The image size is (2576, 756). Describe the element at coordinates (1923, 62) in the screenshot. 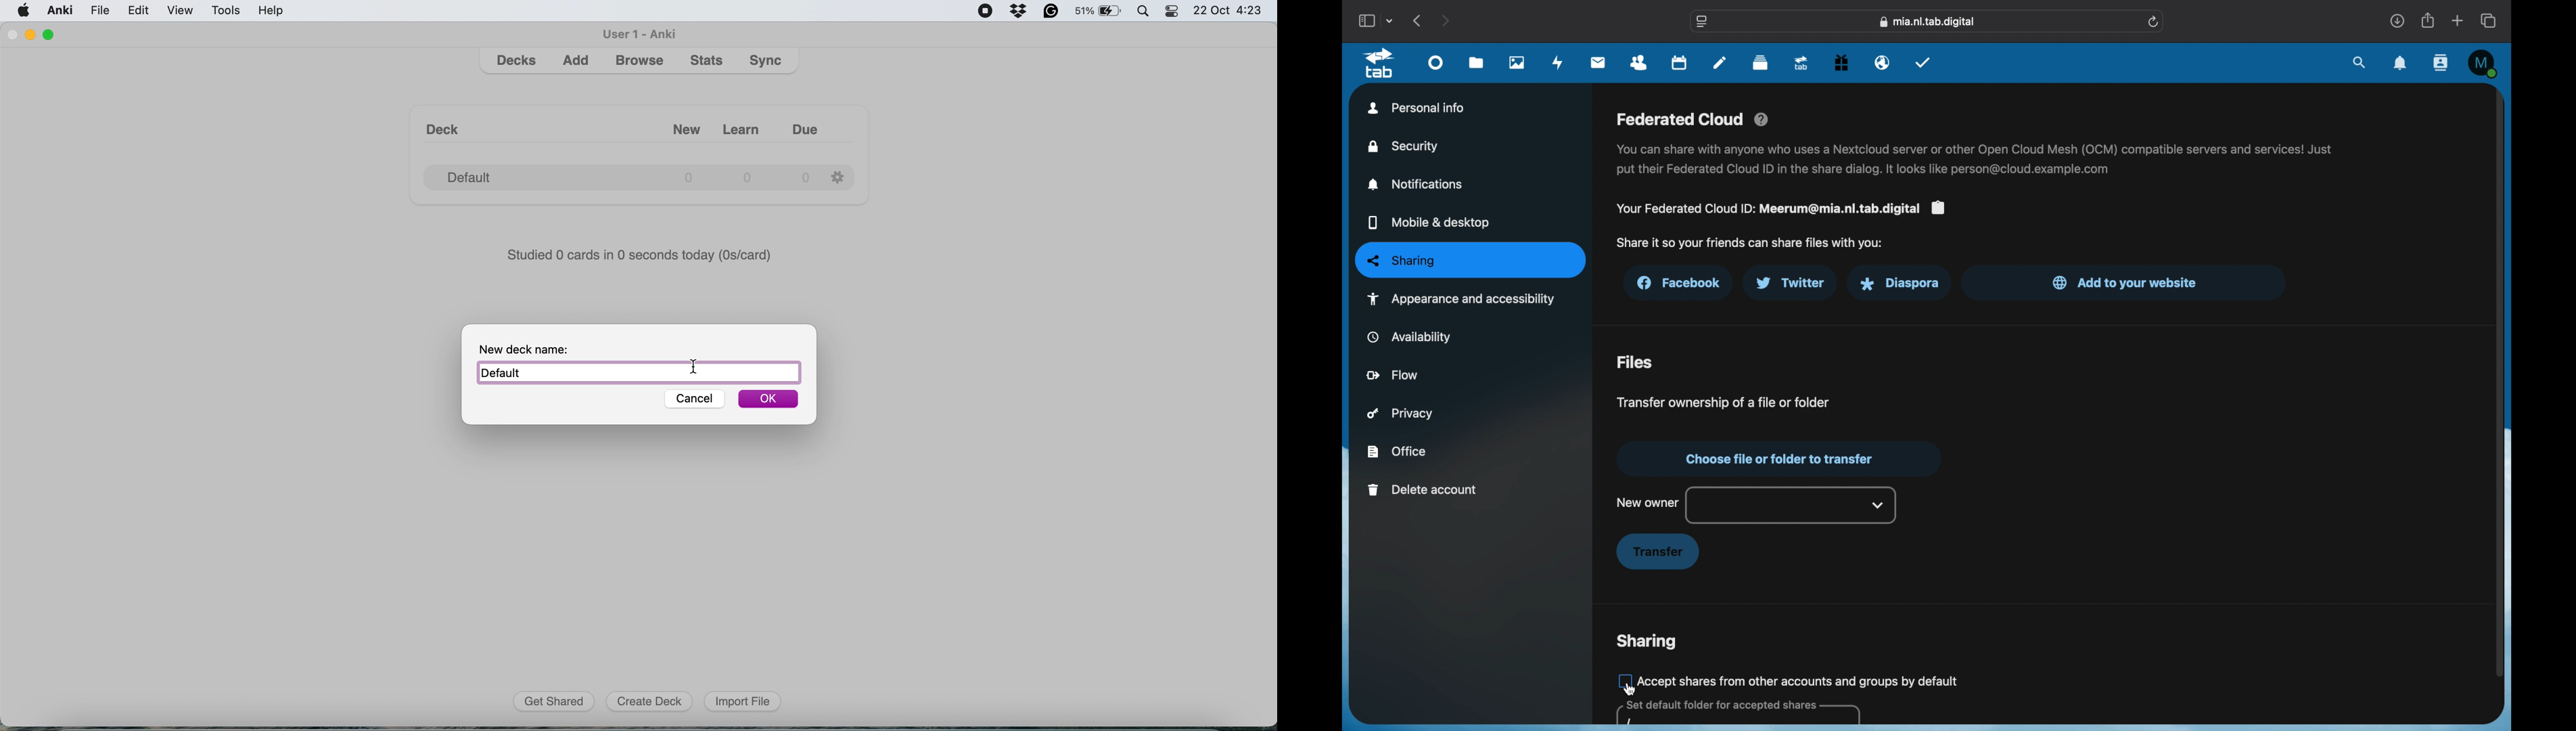

I see `tasks` at that location.